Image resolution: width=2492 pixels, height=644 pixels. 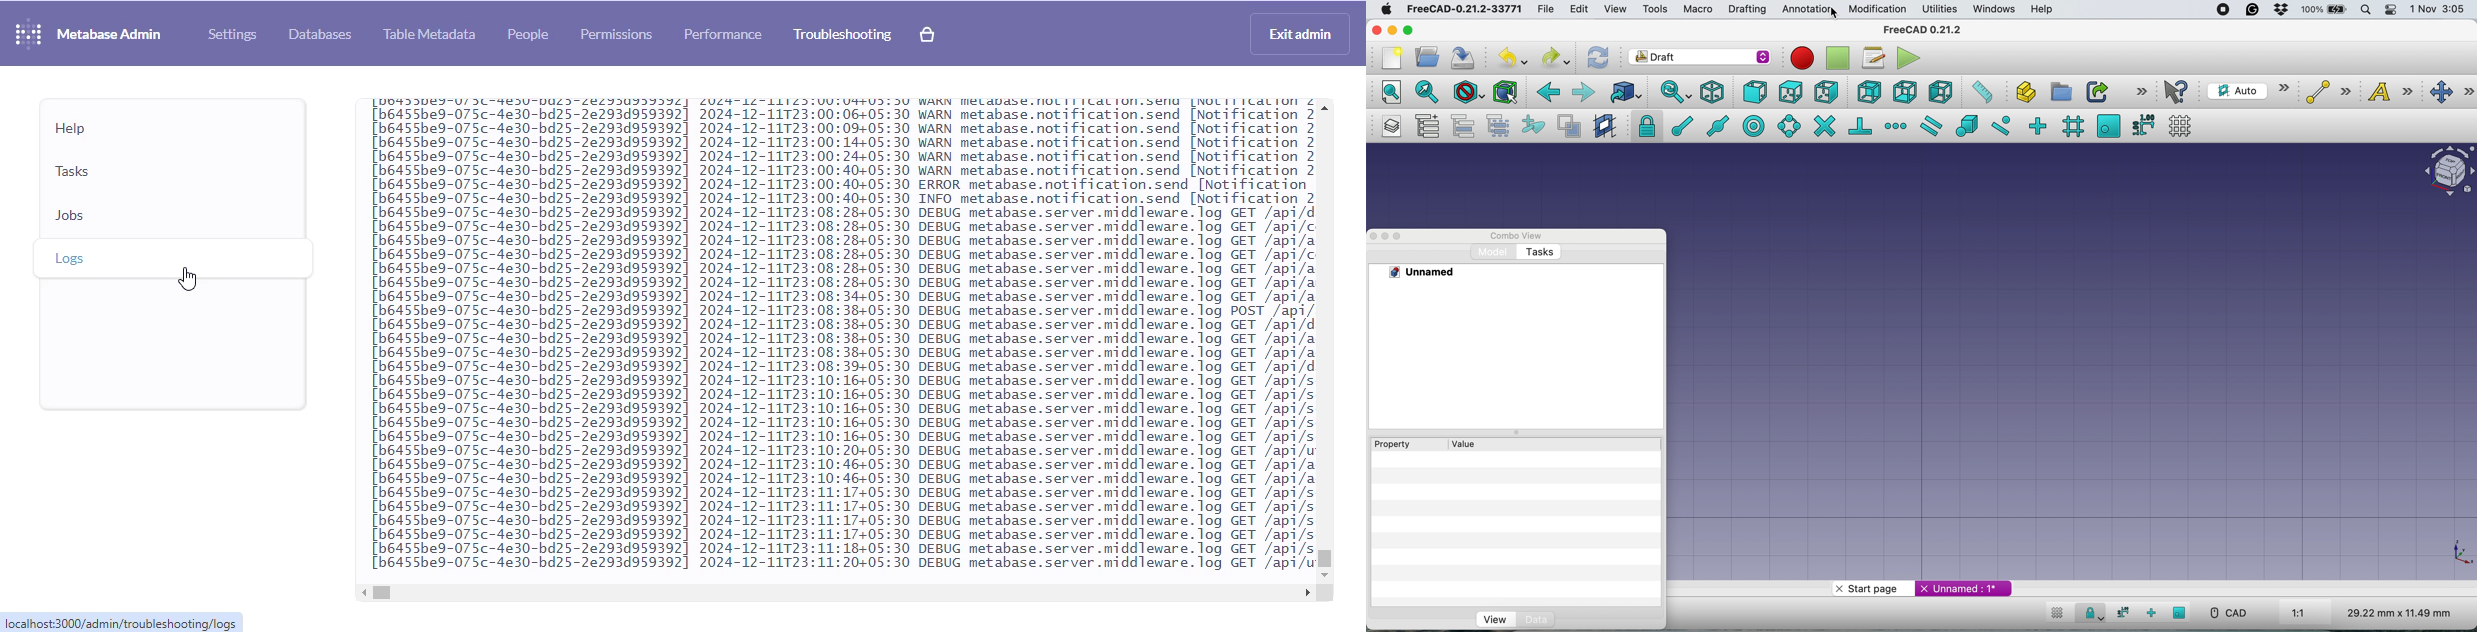 I want to click on snap dimensions, so click(x=2122, y=613).